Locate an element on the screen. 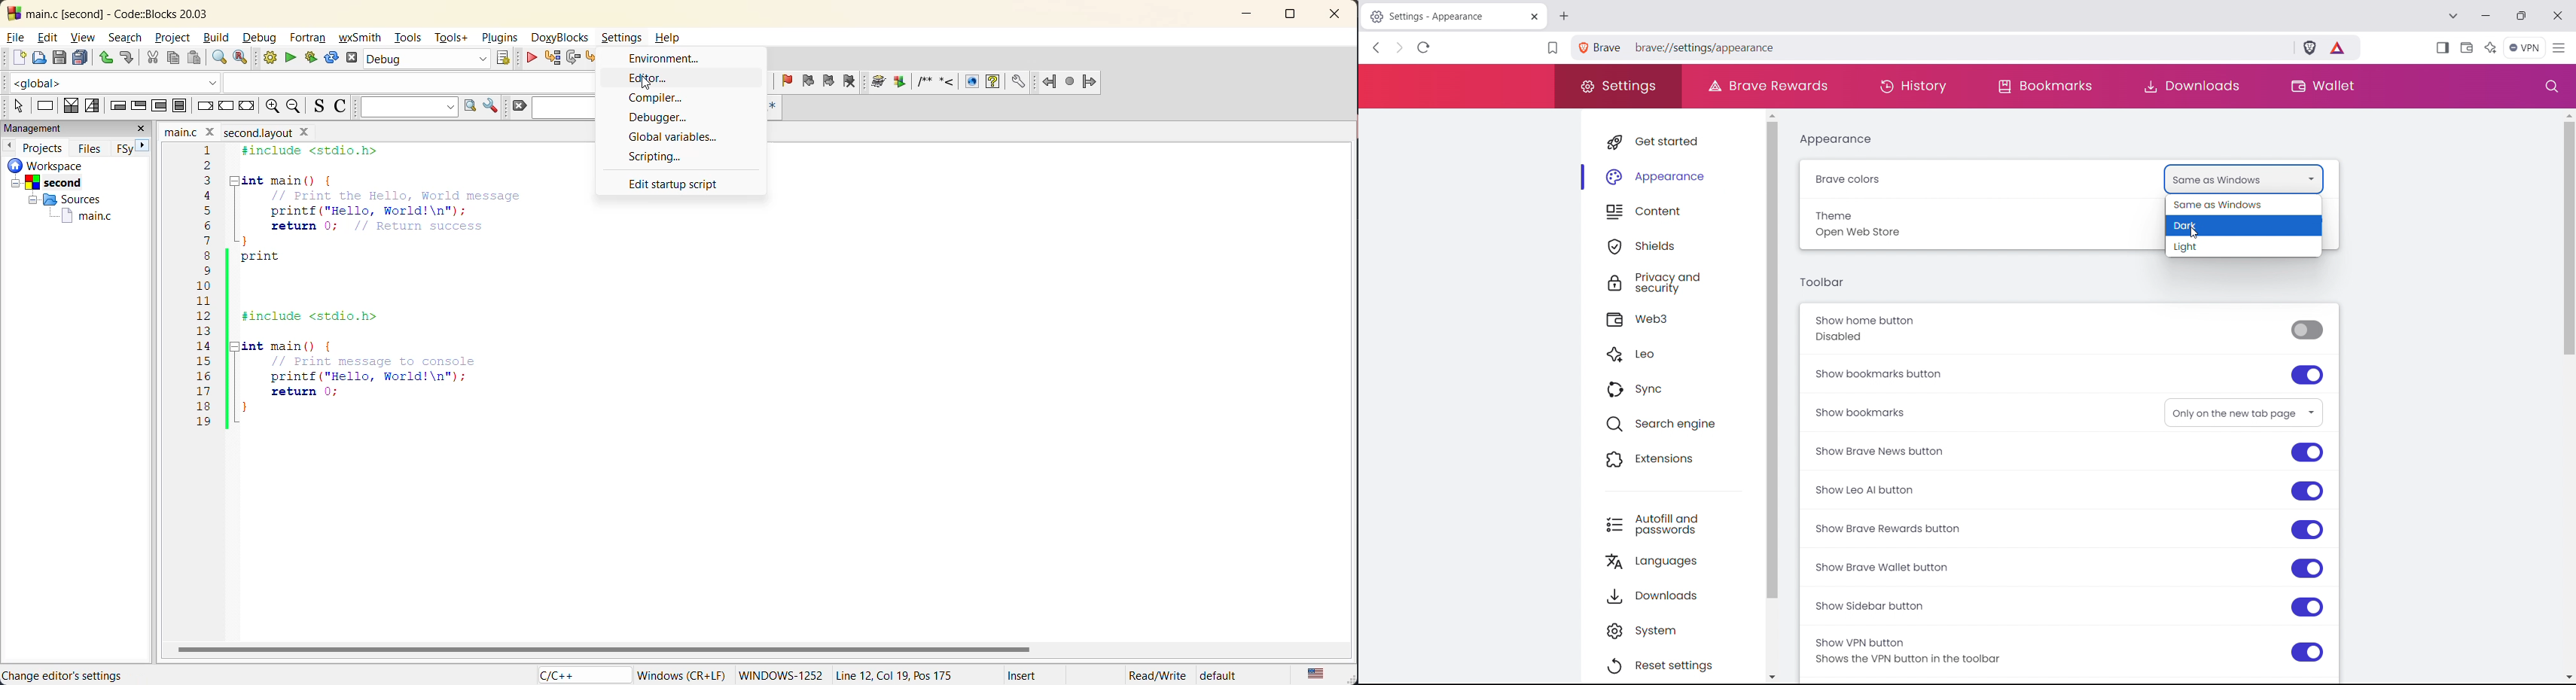 The image size is (2576, 700). rebuild is located at coordinates (333, 58).